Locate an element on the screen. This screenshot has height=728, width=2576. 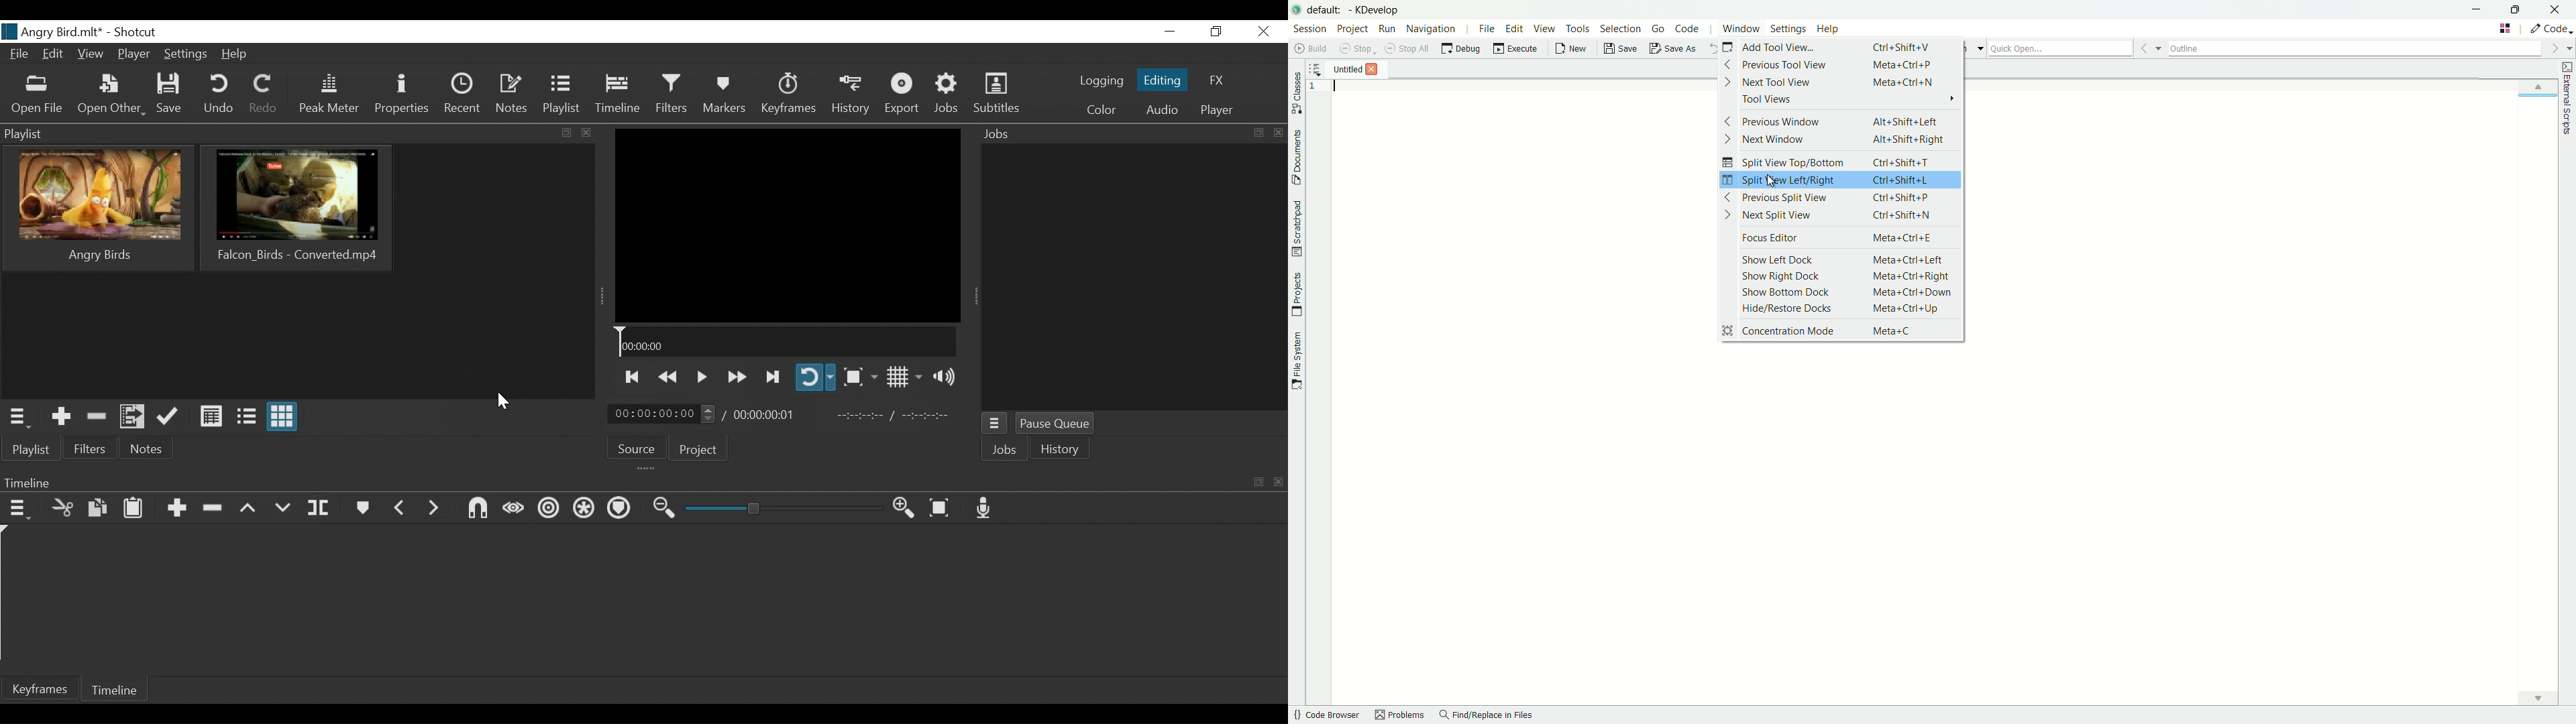
Notes is located at coordinates (144, 449).